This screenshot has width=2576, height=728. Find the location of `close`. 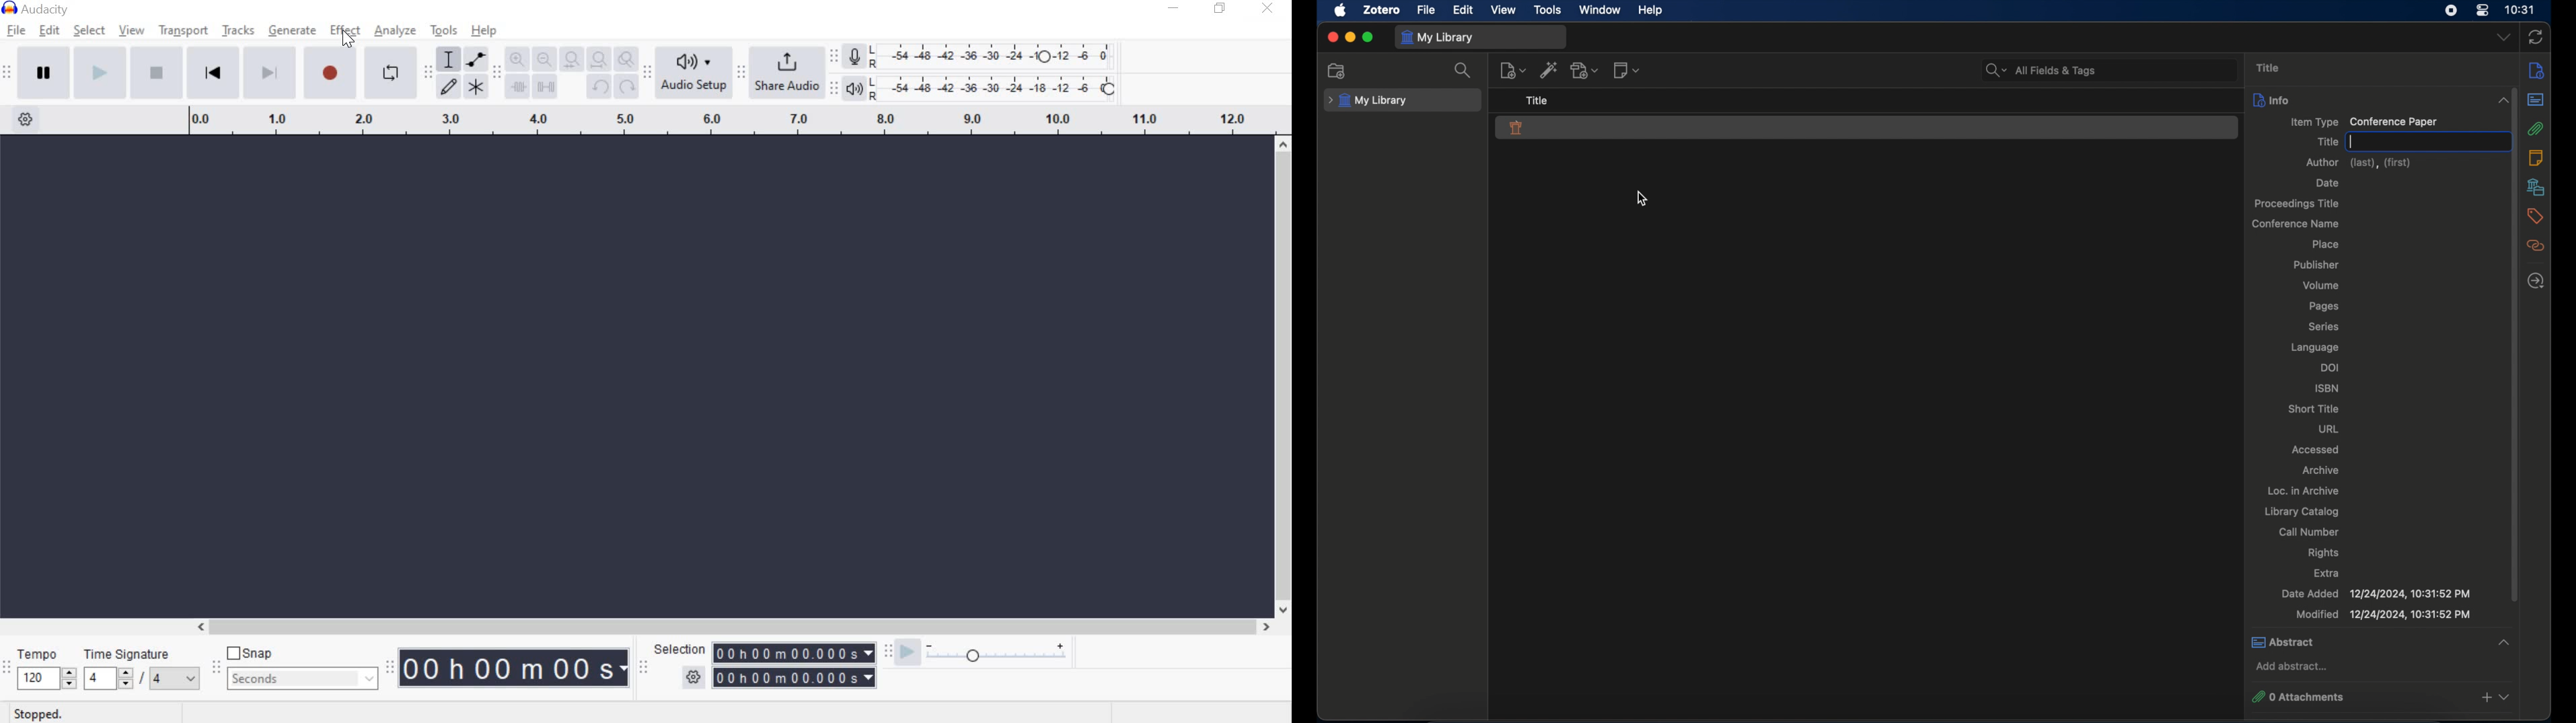

close is located at coordinates (1332, 38).